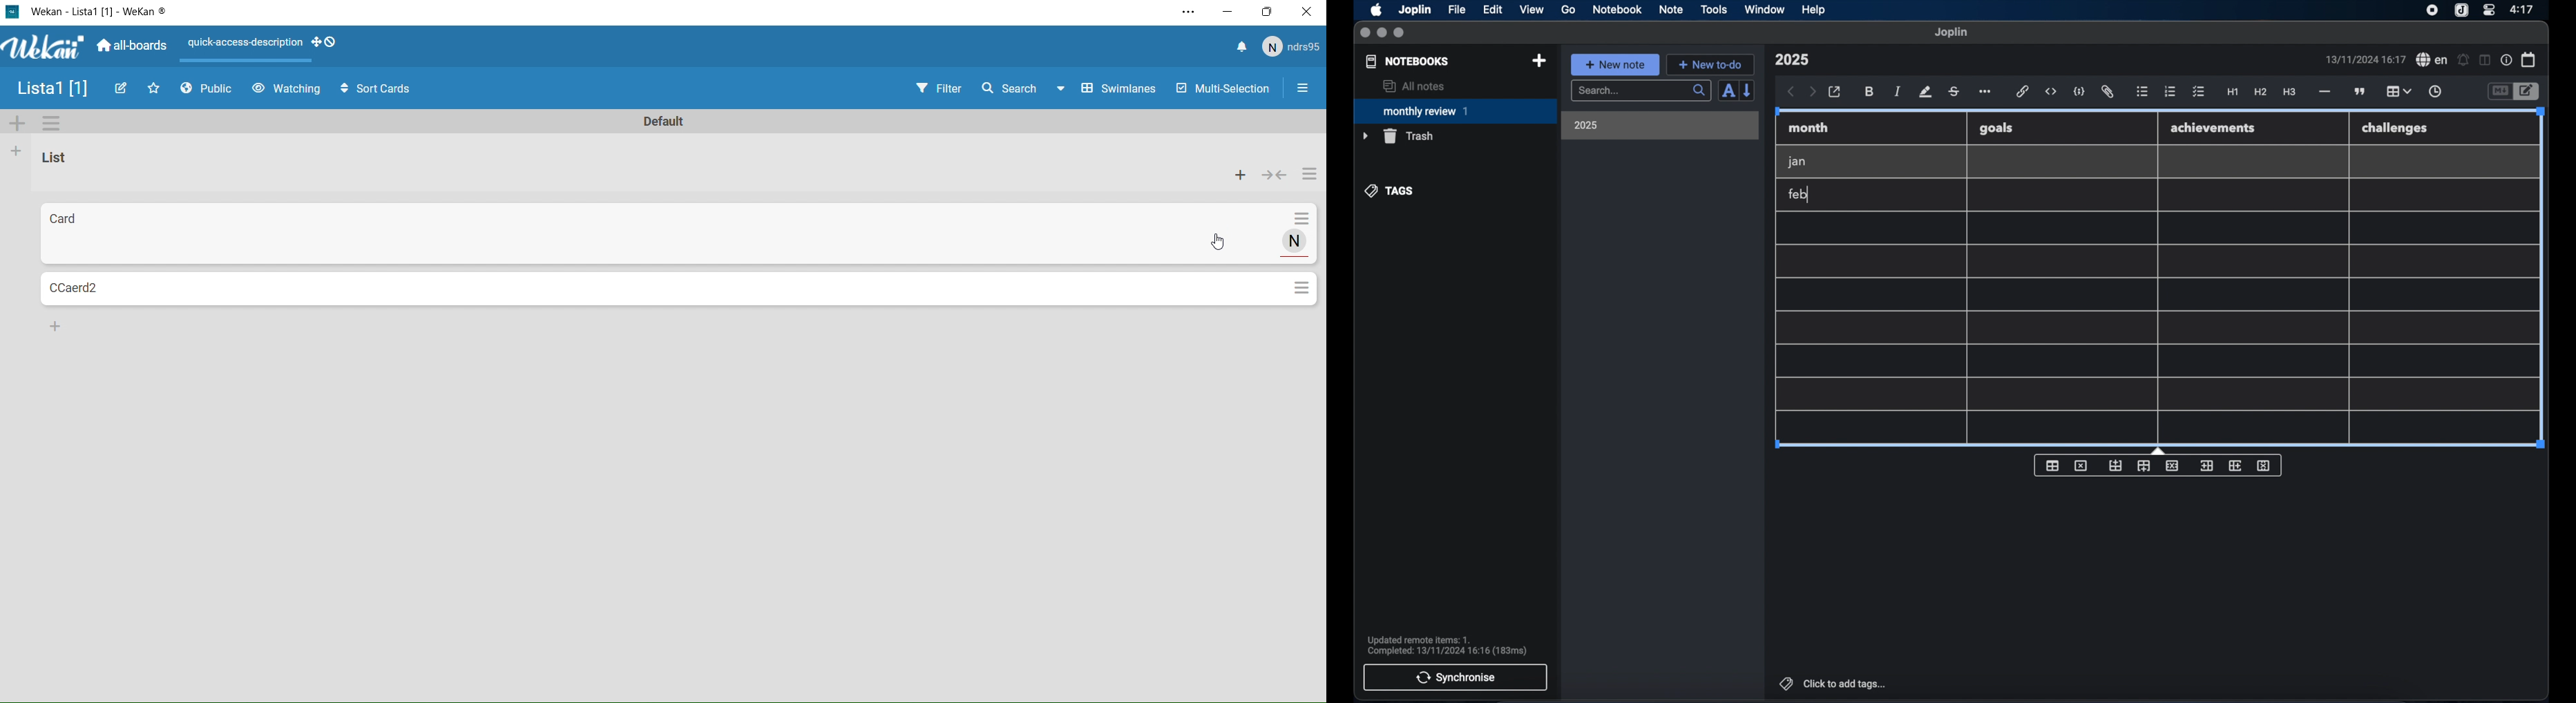  Describe the element at coordinates (2433, 10) in the screenshot. I see `screen recorder icon` at that location.